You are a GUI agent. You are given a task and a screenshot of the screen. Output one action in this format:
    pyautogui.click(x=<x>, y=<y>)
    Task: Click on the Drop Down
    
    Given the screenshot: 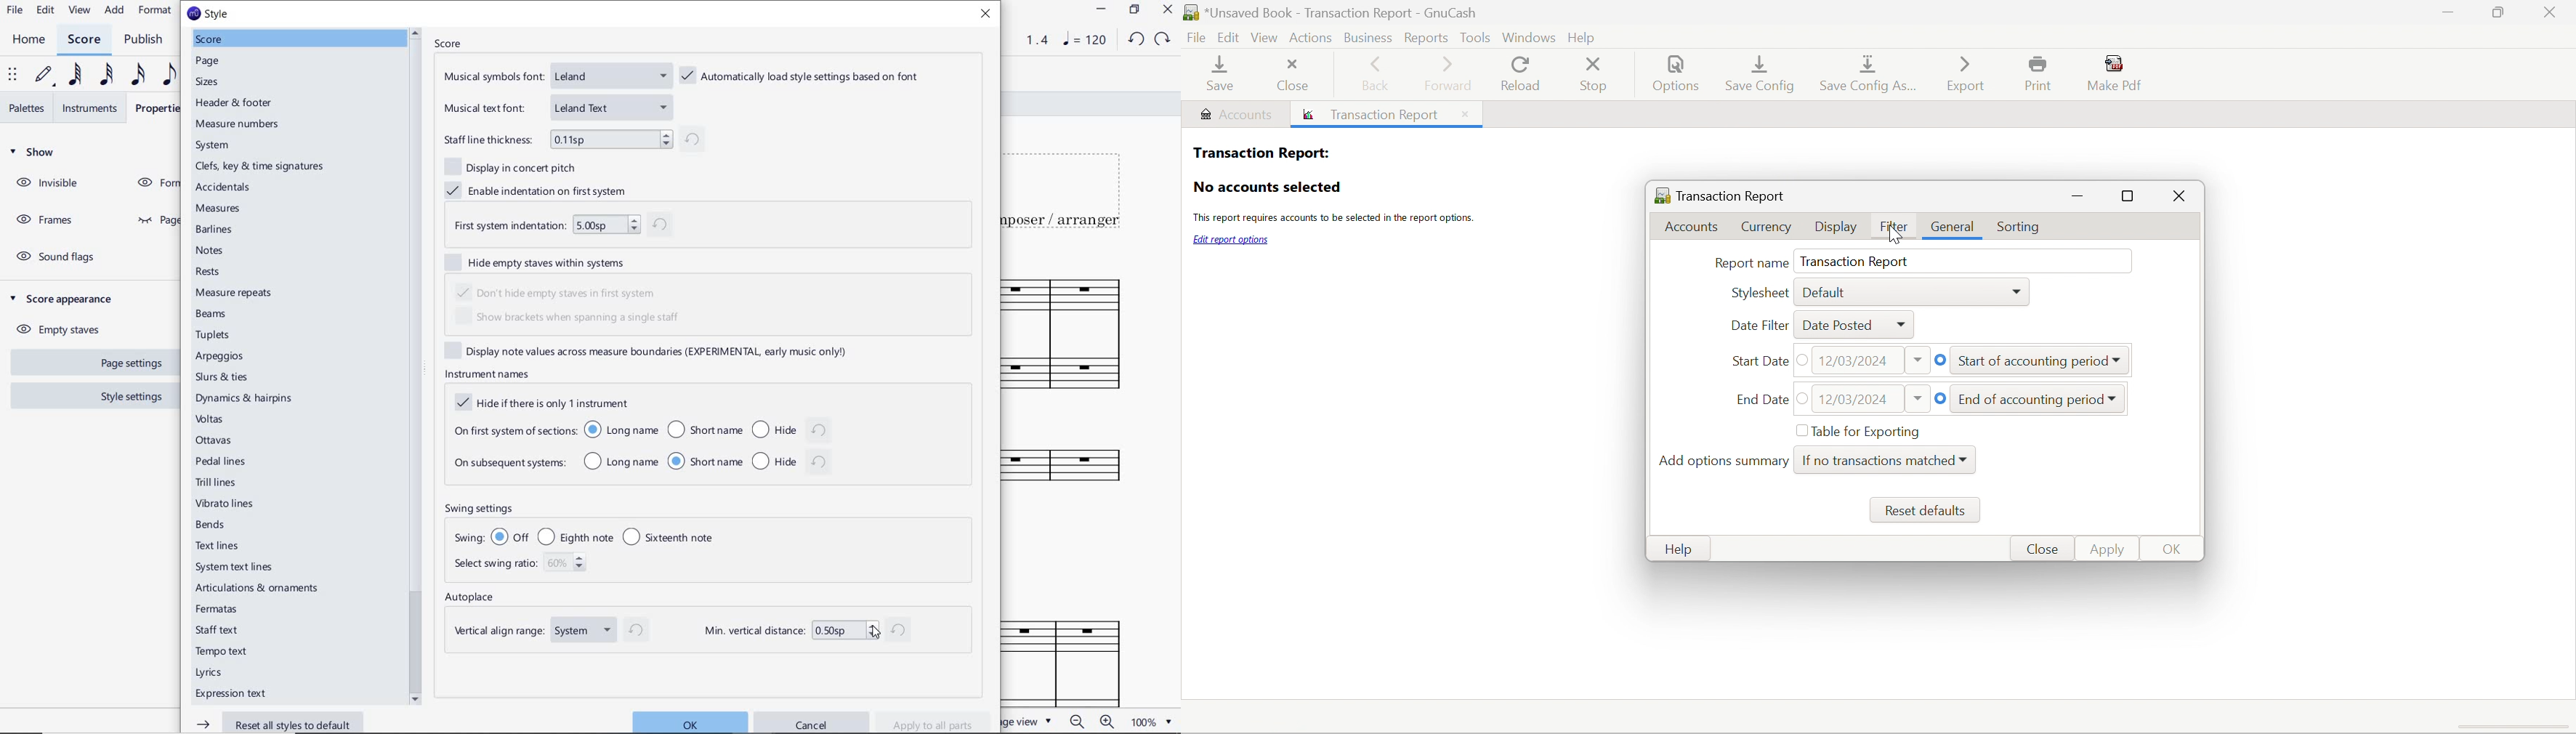 What is the action you would take?
    pyautogui.click(x=1918, y=397)
    